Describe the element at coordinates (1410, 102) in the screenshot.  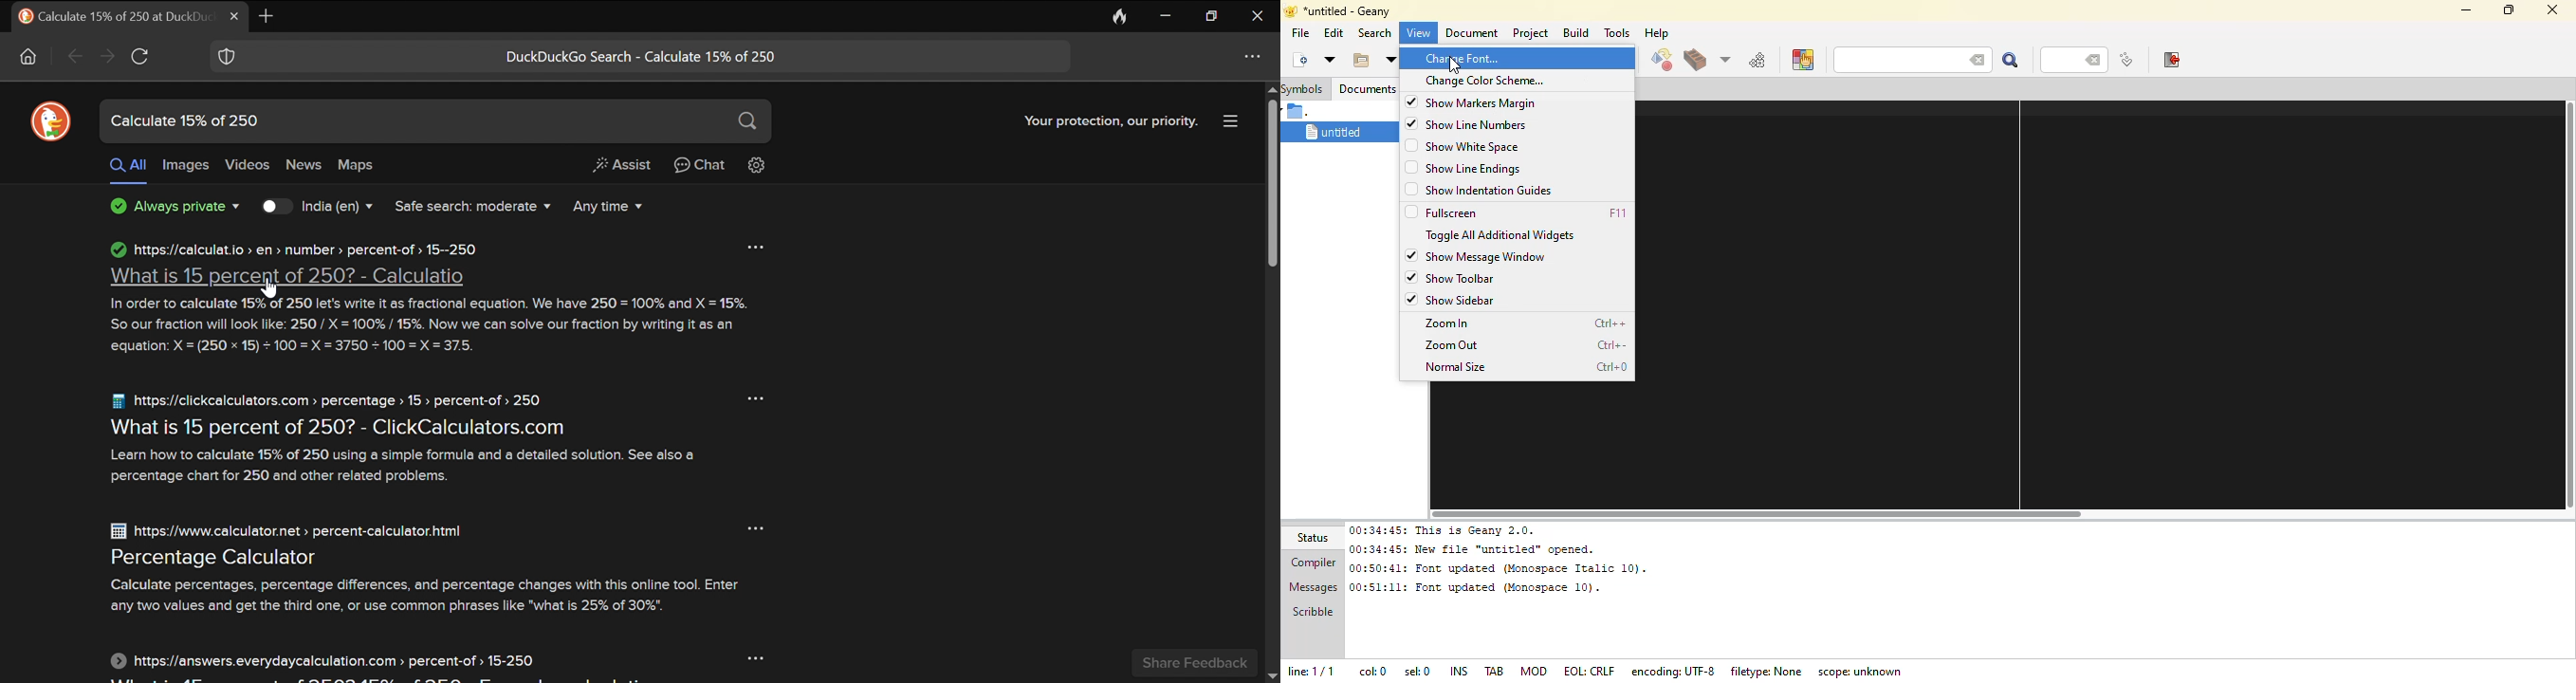
I see `enabled` at that location.